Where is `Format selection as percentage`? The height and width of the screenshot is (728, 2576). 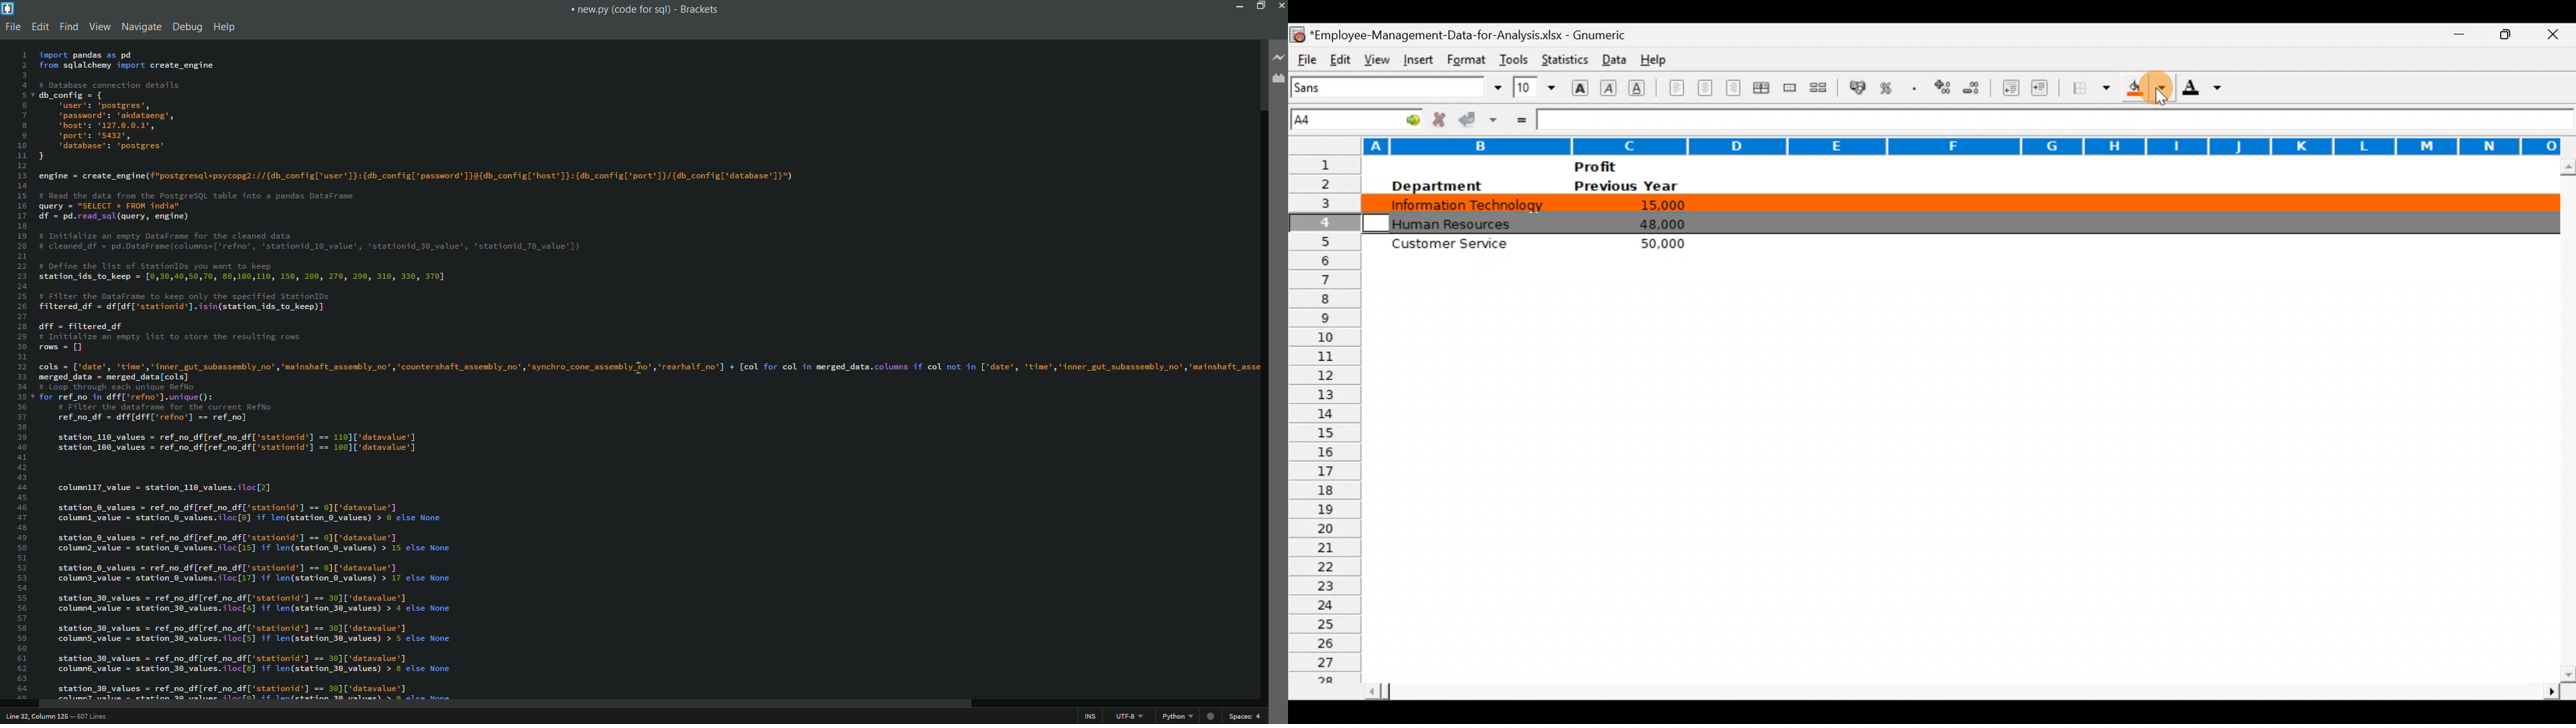 Format selection as percentage is located at coordinates (1890, 88).